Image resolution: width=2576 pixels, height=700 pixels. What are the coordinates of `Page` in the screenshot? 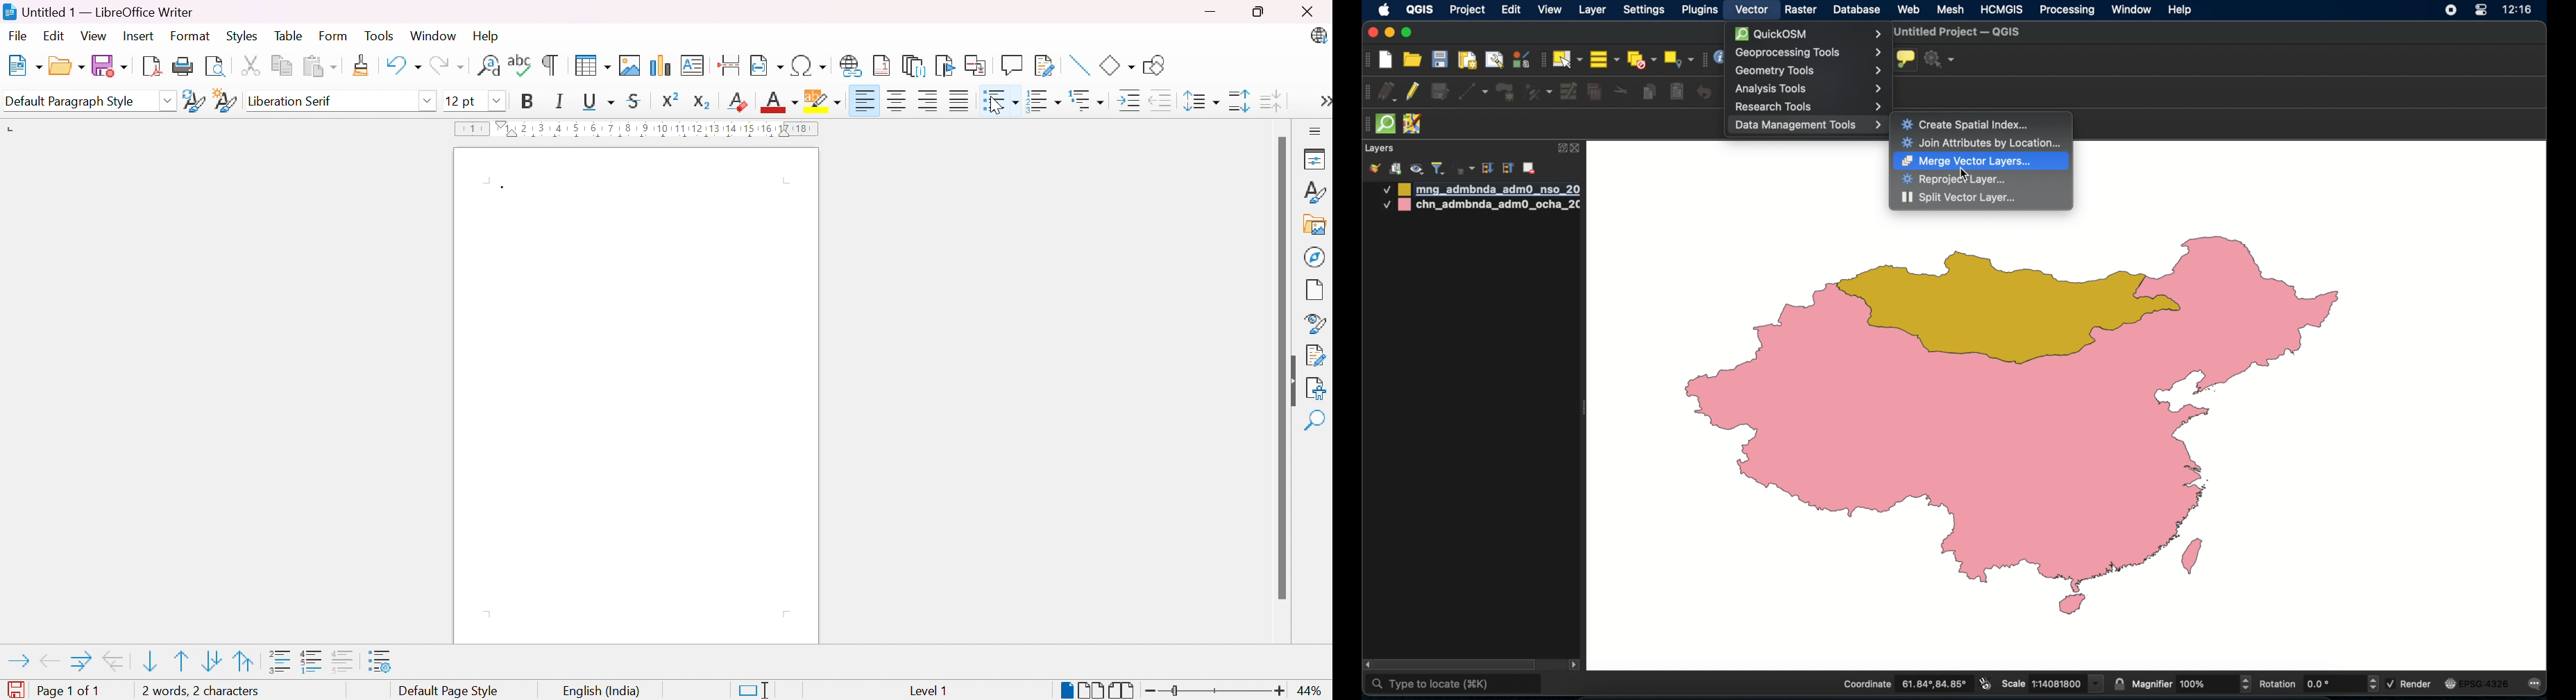 It's located at (1315, 290).